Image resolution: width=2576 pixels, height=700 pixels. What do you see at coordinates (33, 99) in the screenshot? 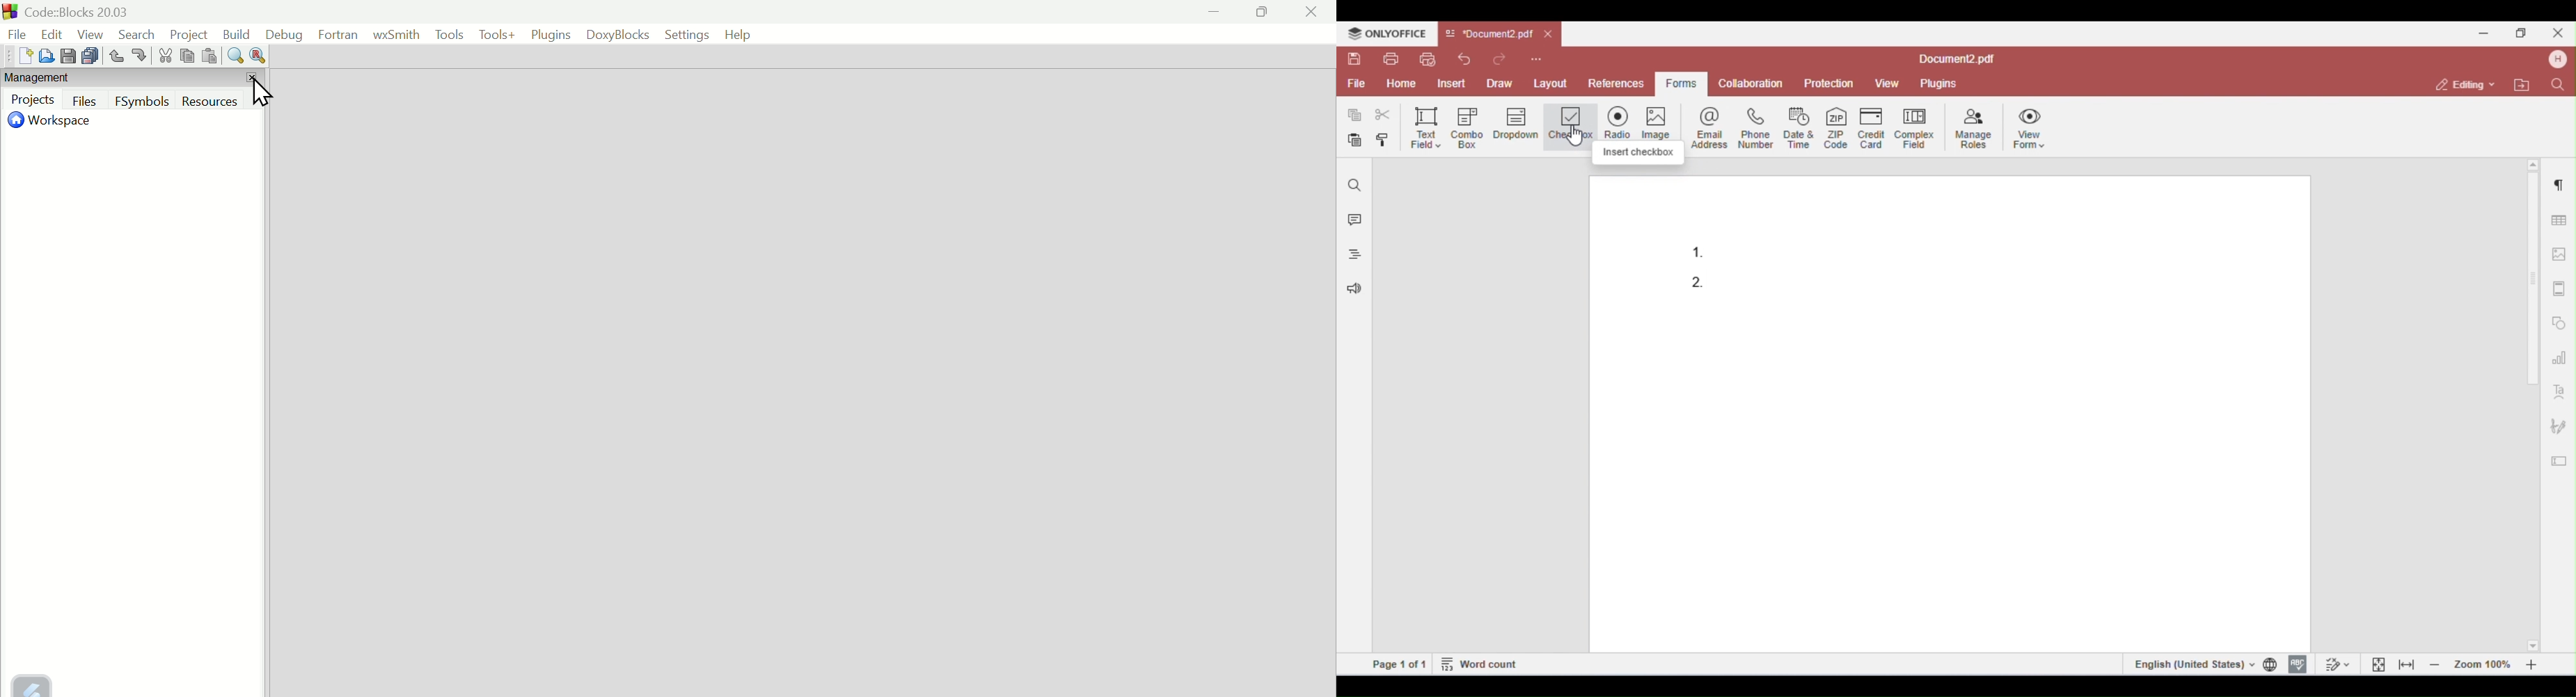
I see `Project` at bounding box center [33, 99].